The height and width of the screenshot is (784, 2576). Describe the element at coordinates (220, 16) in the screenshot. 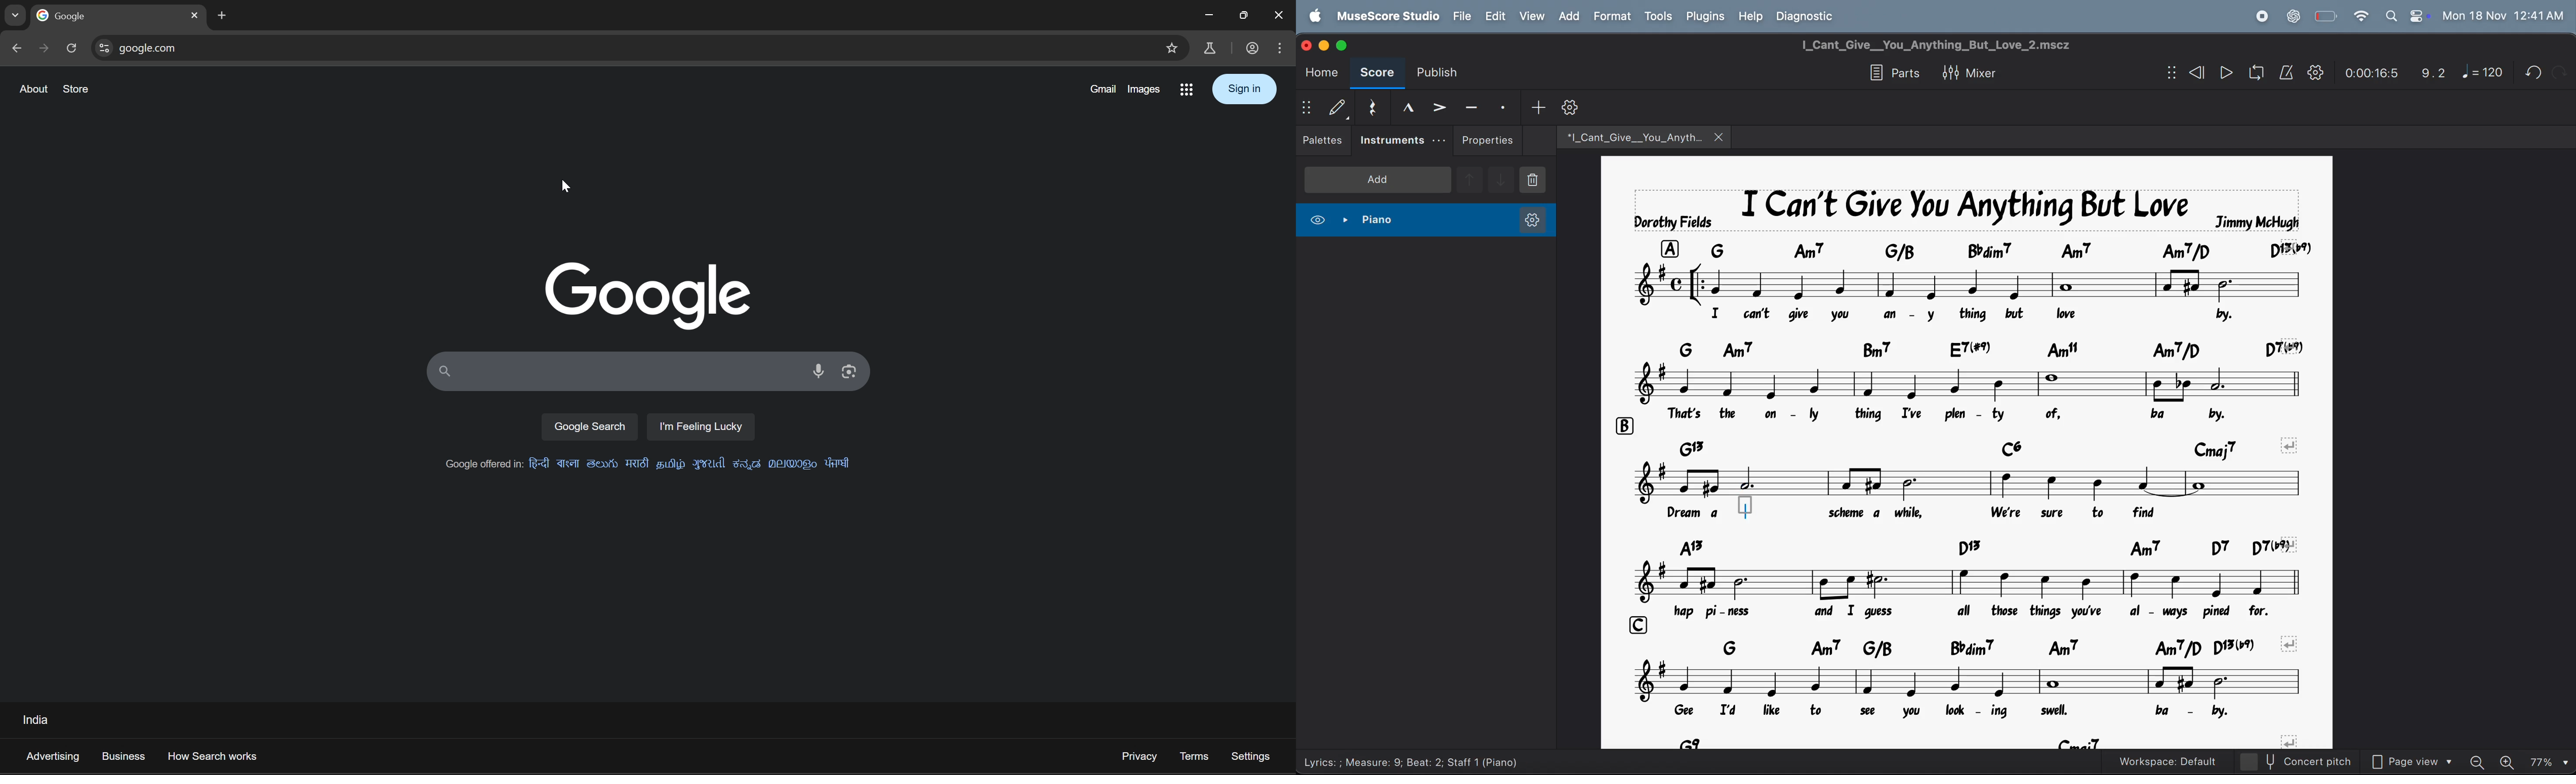

I see `new tab` at that location.